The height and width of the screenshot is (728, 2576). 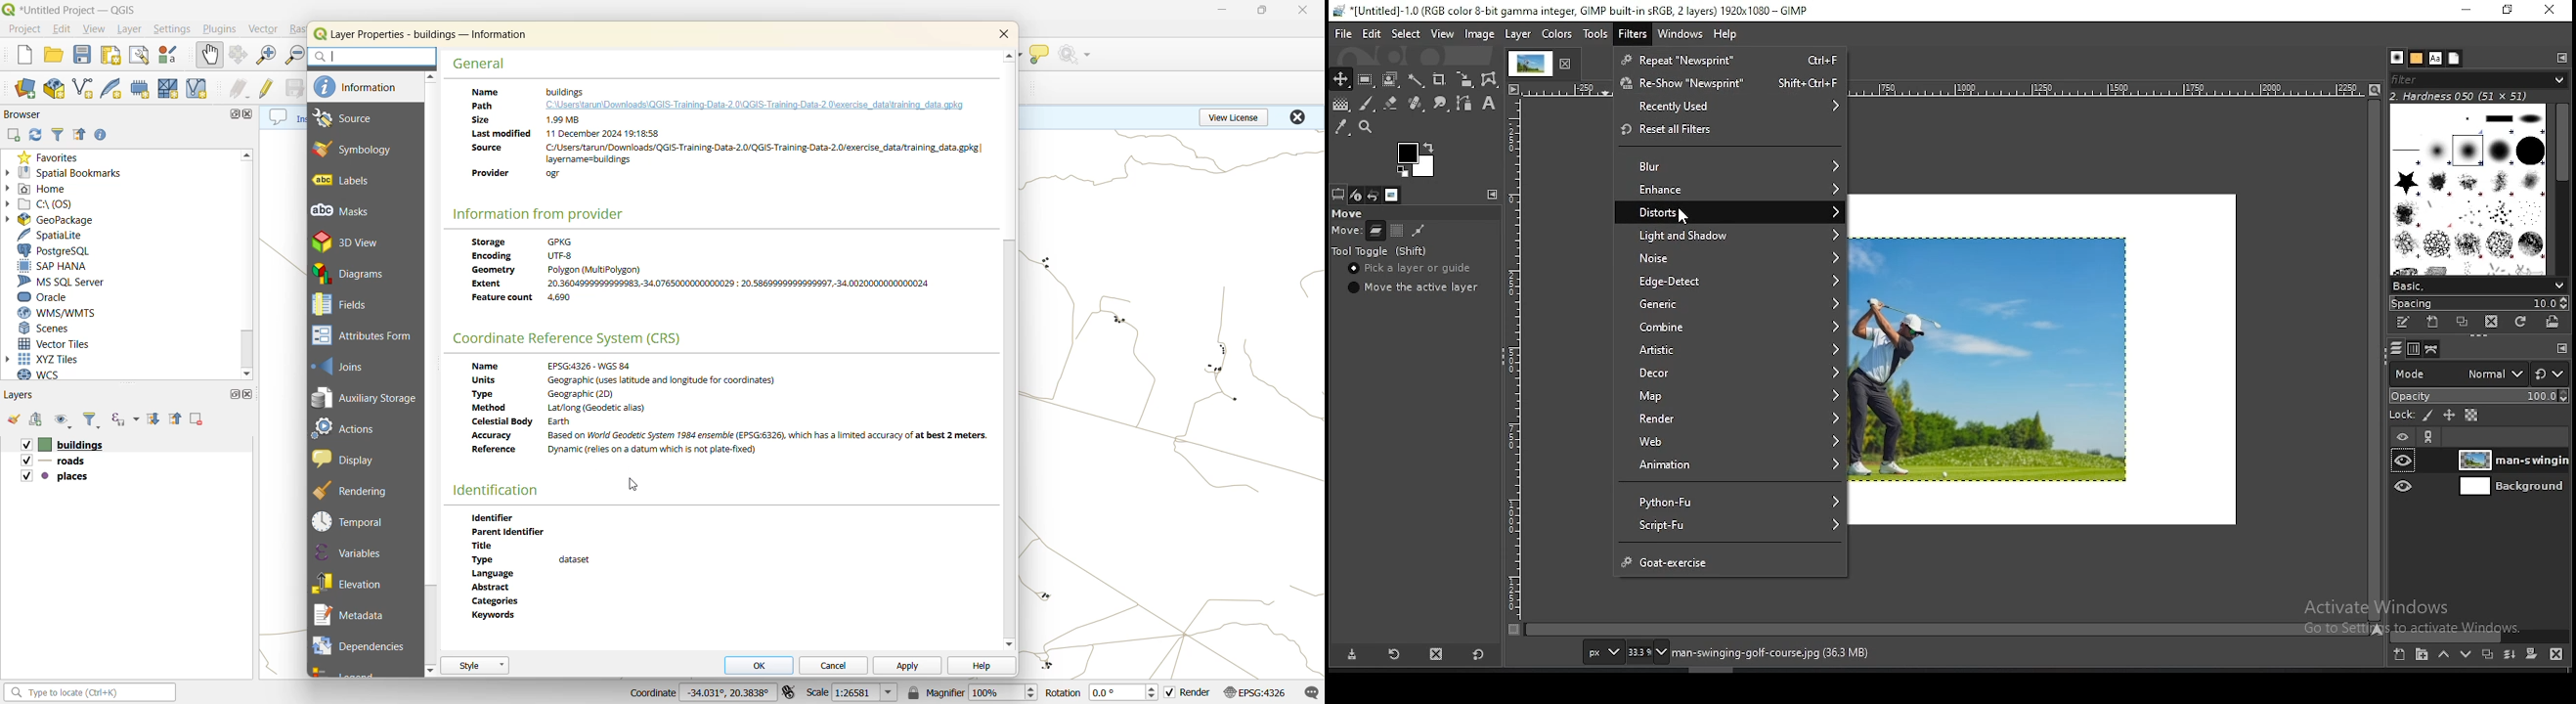 What do you see at coordinates (347, 119) in the screenshot?
I see `source` at bounding box center [347, 119].